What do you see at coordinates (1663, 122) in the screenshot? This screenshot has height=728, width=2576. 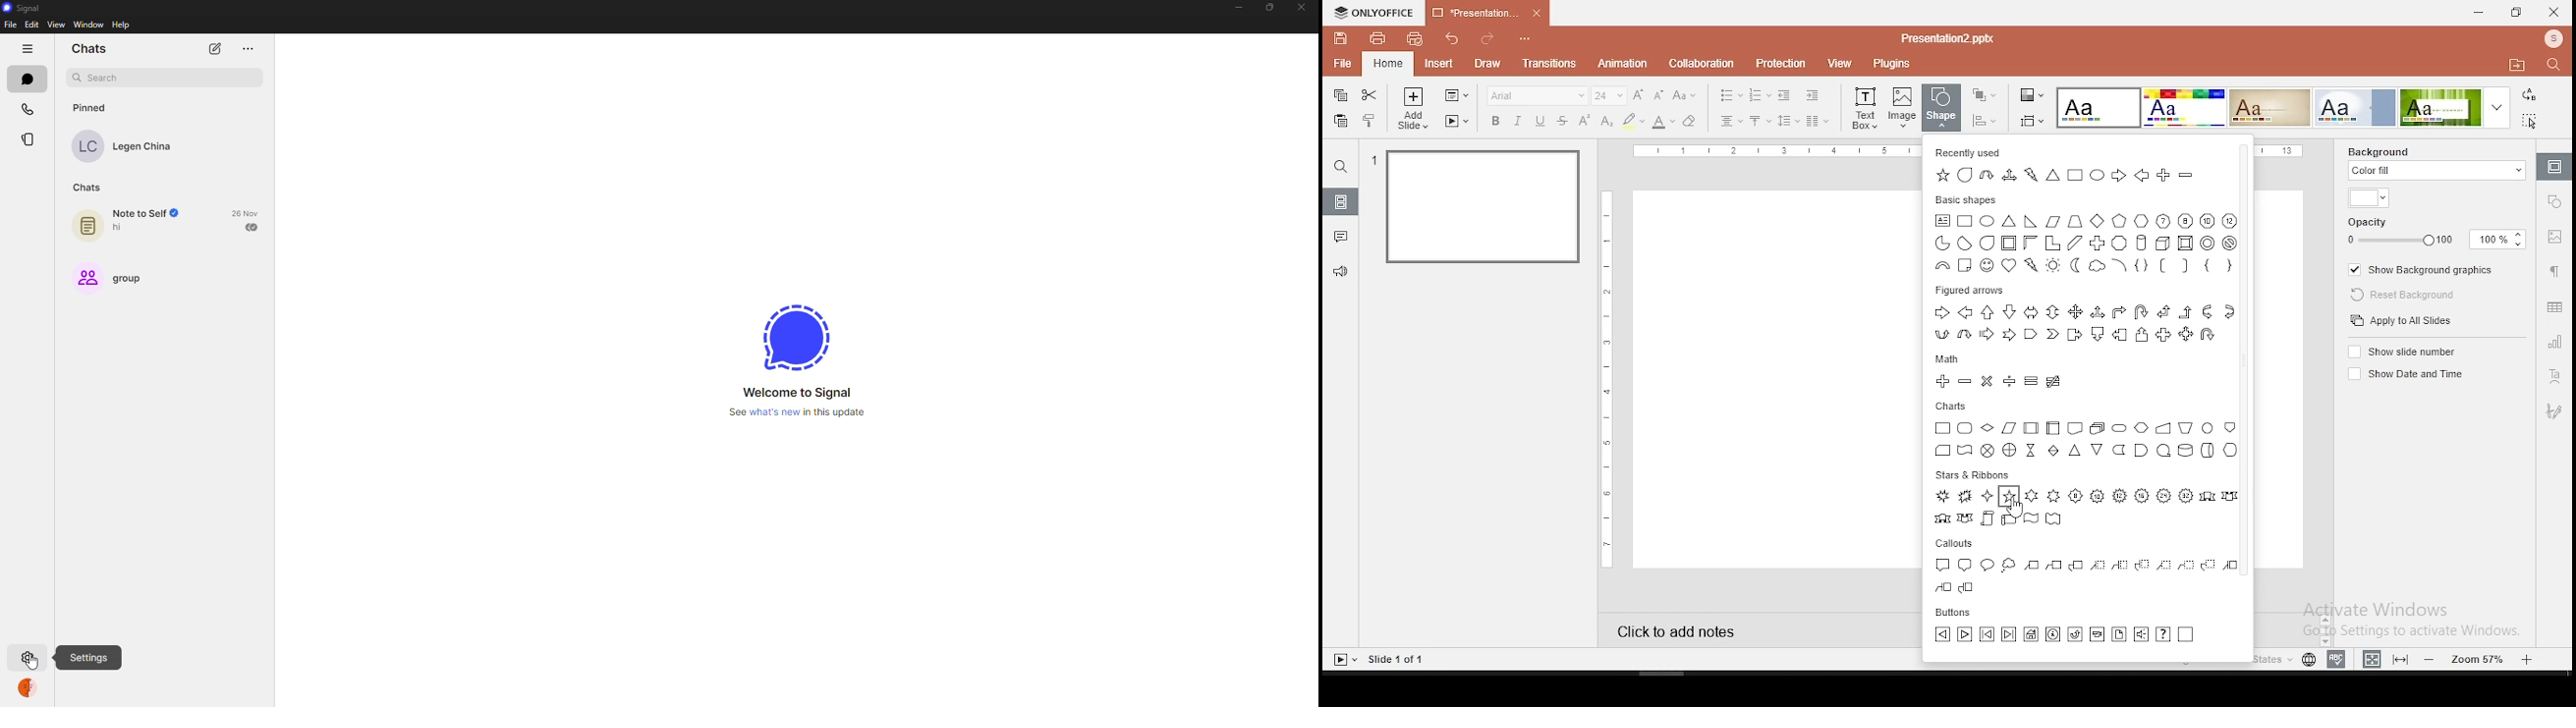 I see `font color` at bounding box center [1663, 122].